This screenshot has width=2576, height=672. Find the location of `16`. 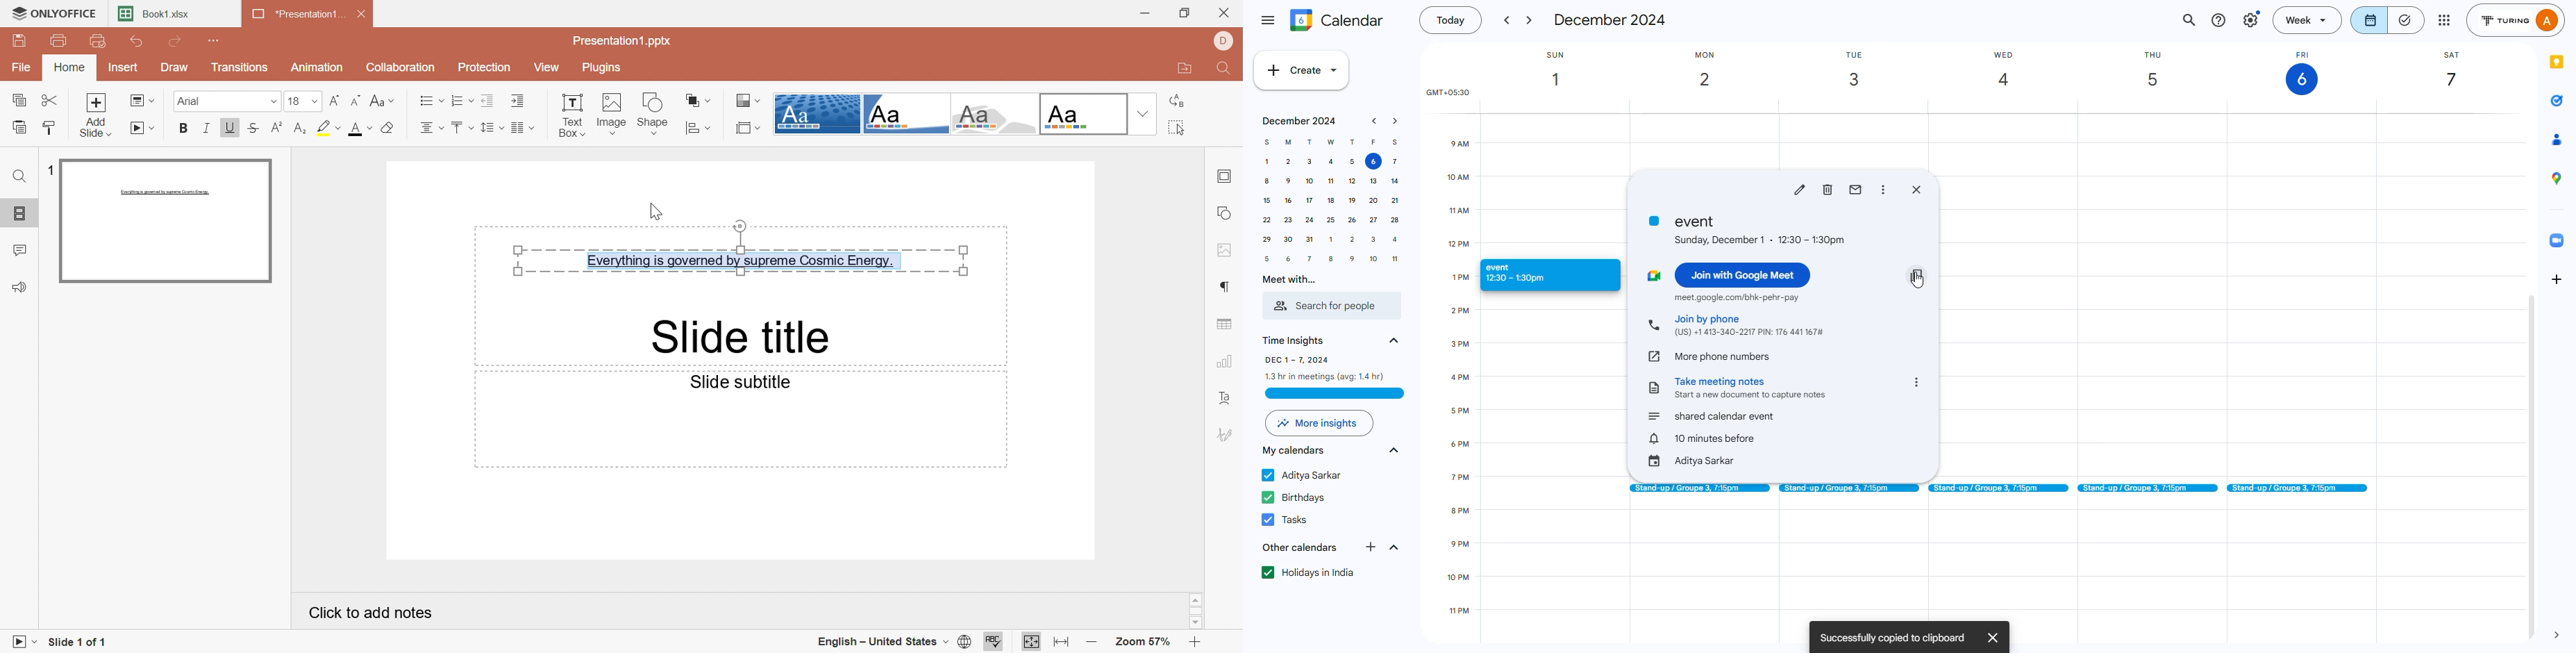

16 is located at coordinates (1287, 201).